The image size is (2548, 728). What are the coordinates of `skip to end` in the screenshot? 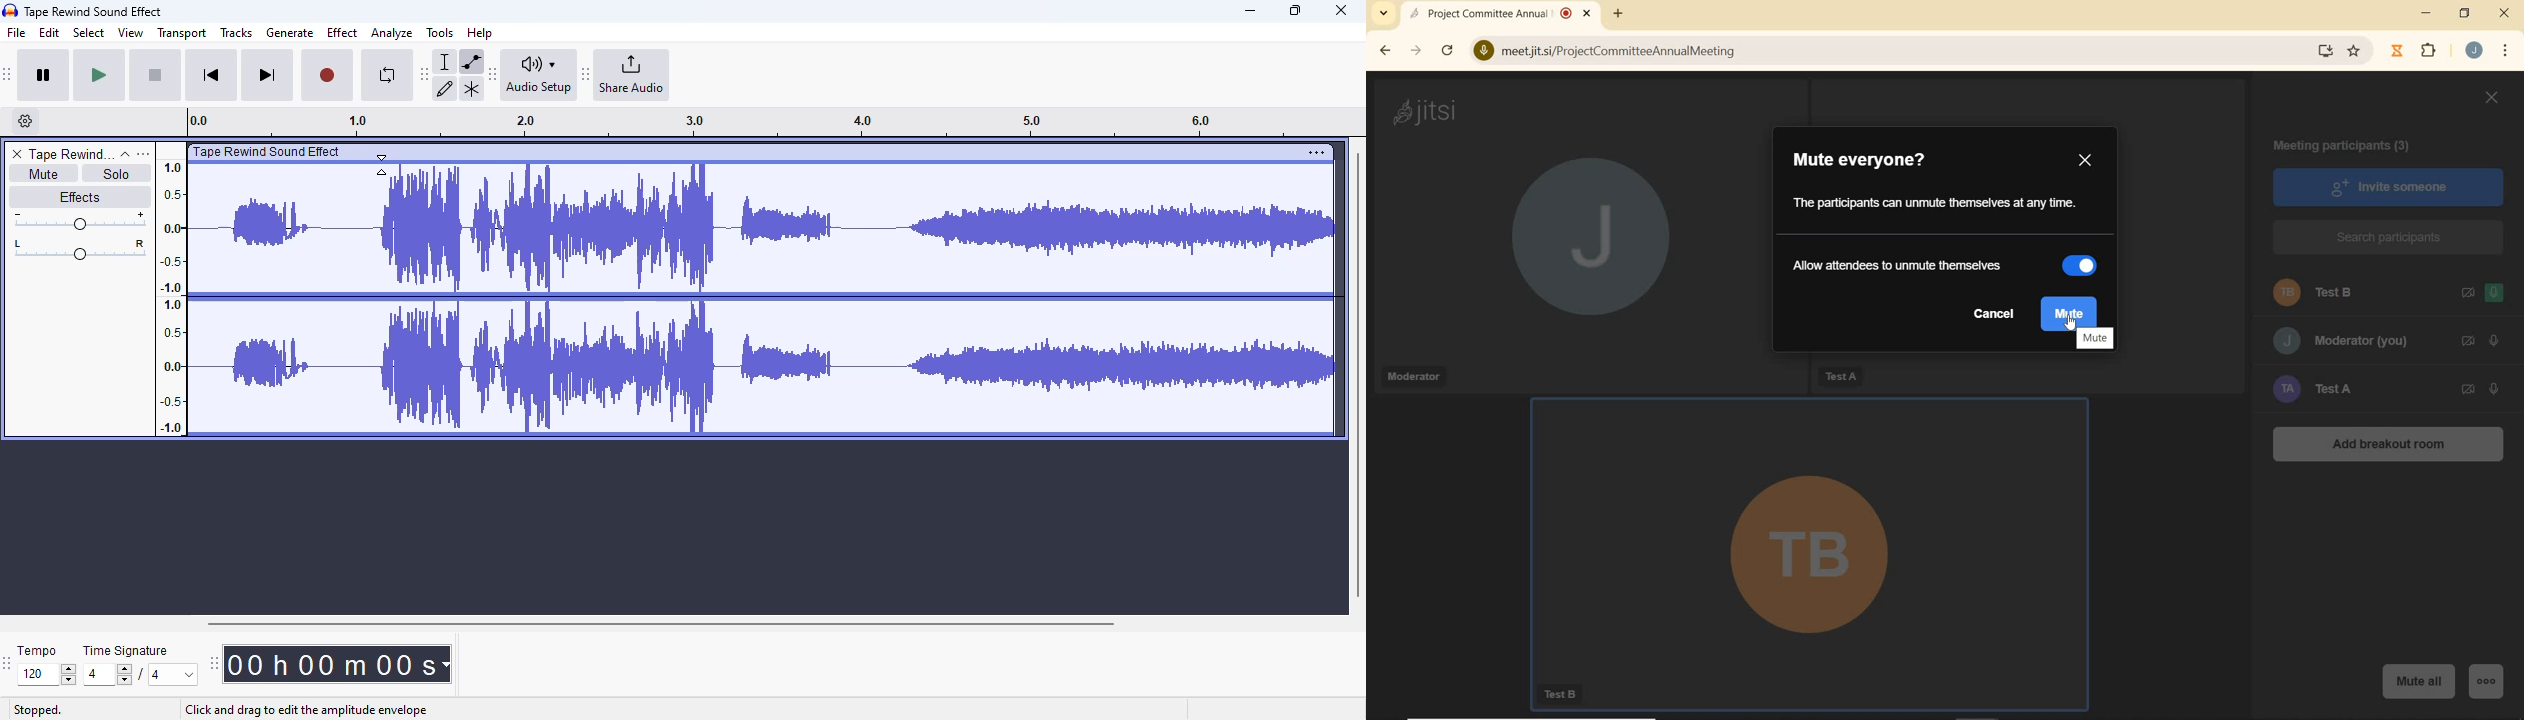 It's located at (266, 76).